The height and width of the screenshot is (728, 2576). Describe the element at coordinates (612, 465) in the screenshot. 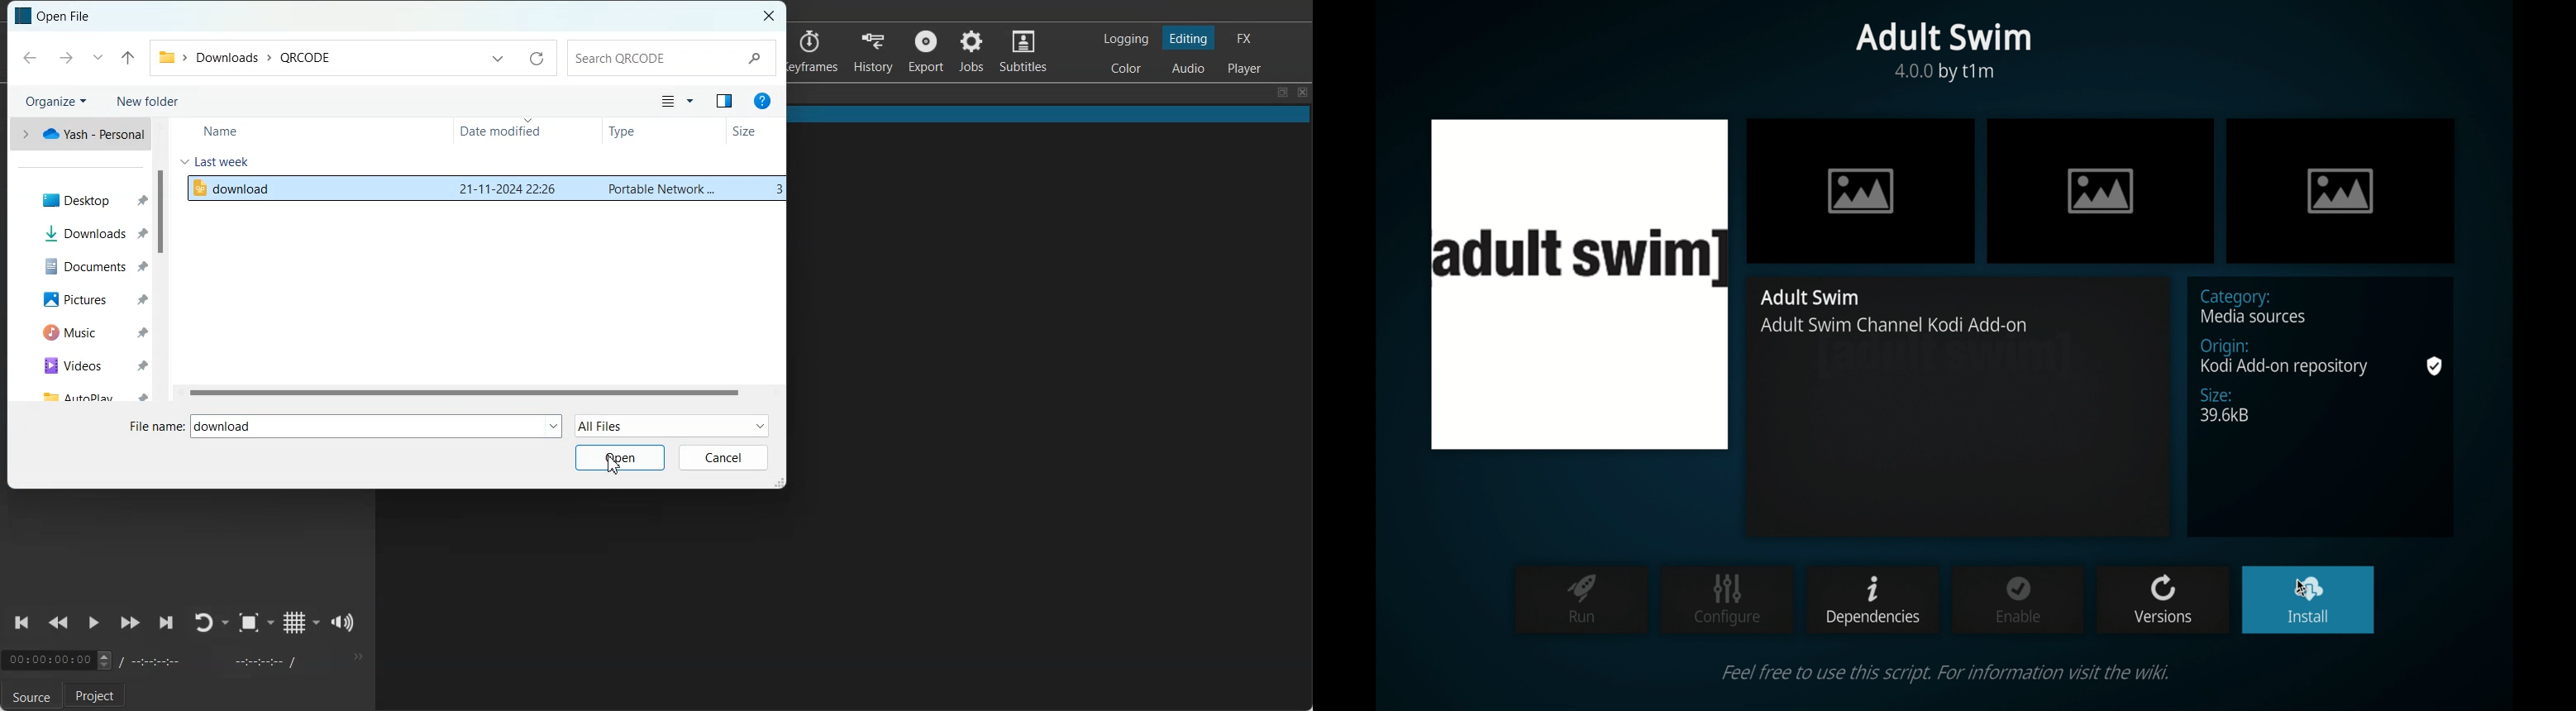

I see `Cursor` at that location.